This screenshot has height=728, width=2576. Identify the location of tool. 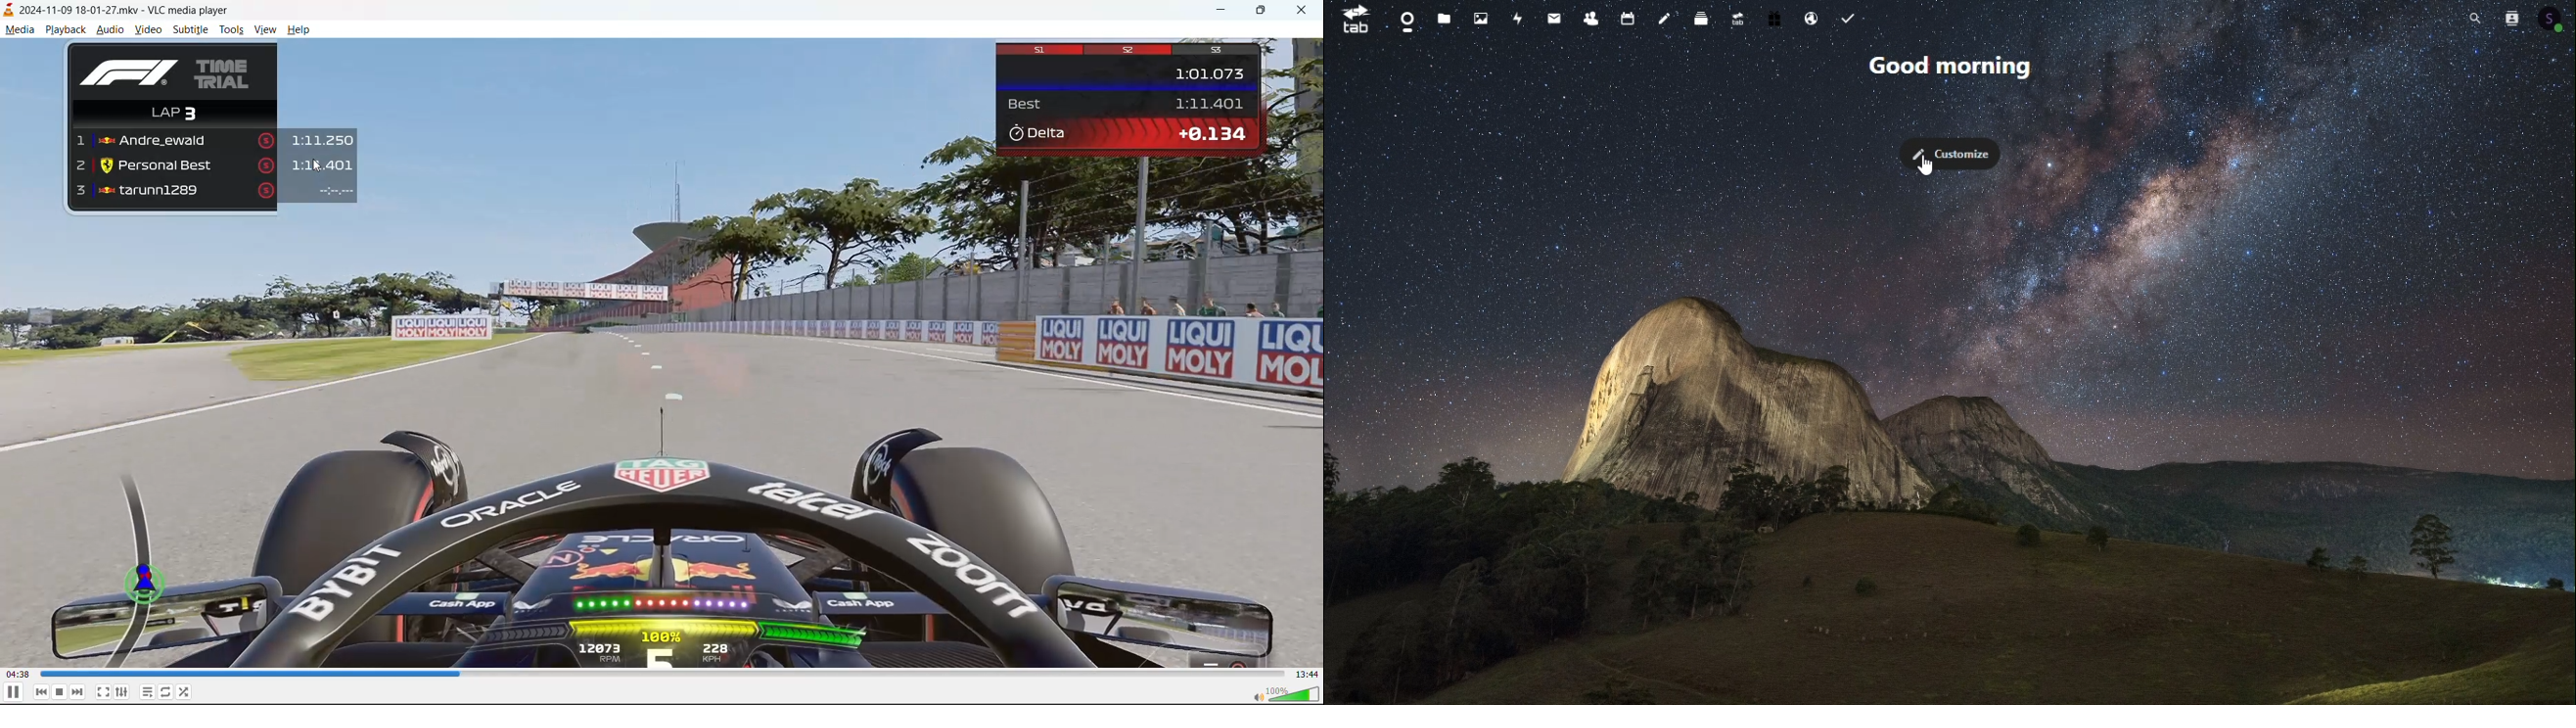
(231, 32).